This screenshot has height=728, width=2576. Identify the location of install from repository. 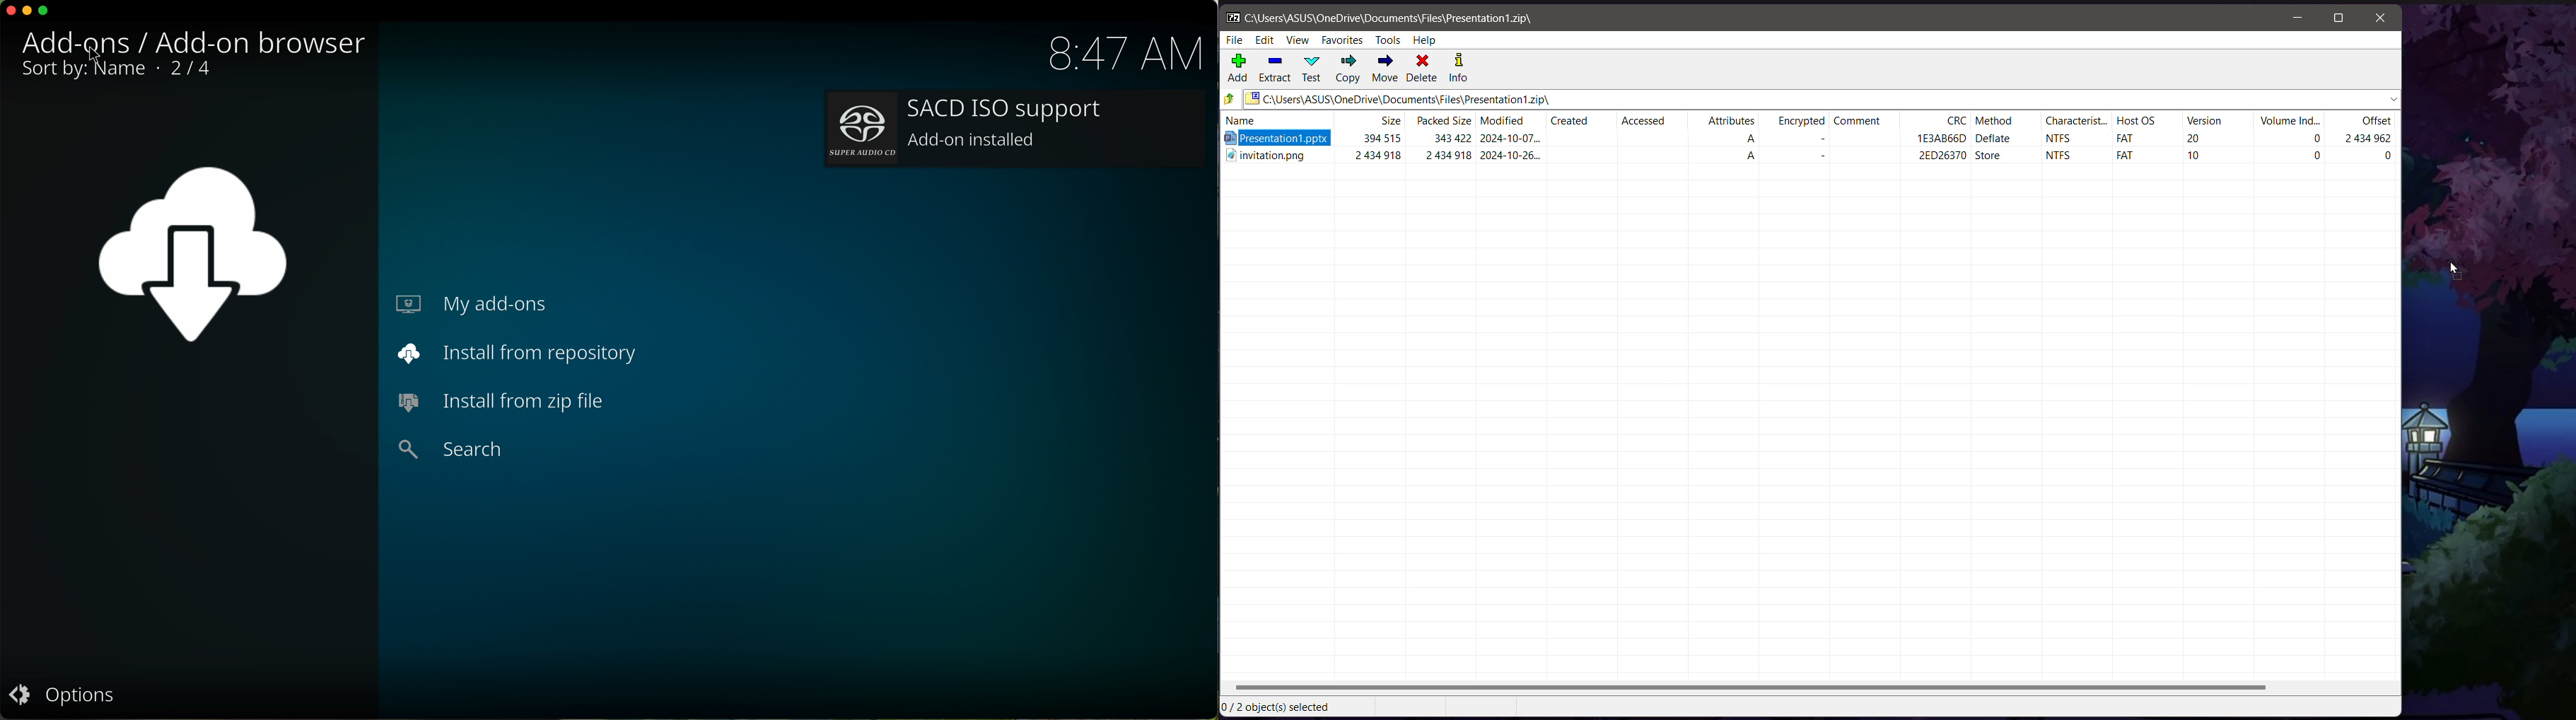
(522, 355).